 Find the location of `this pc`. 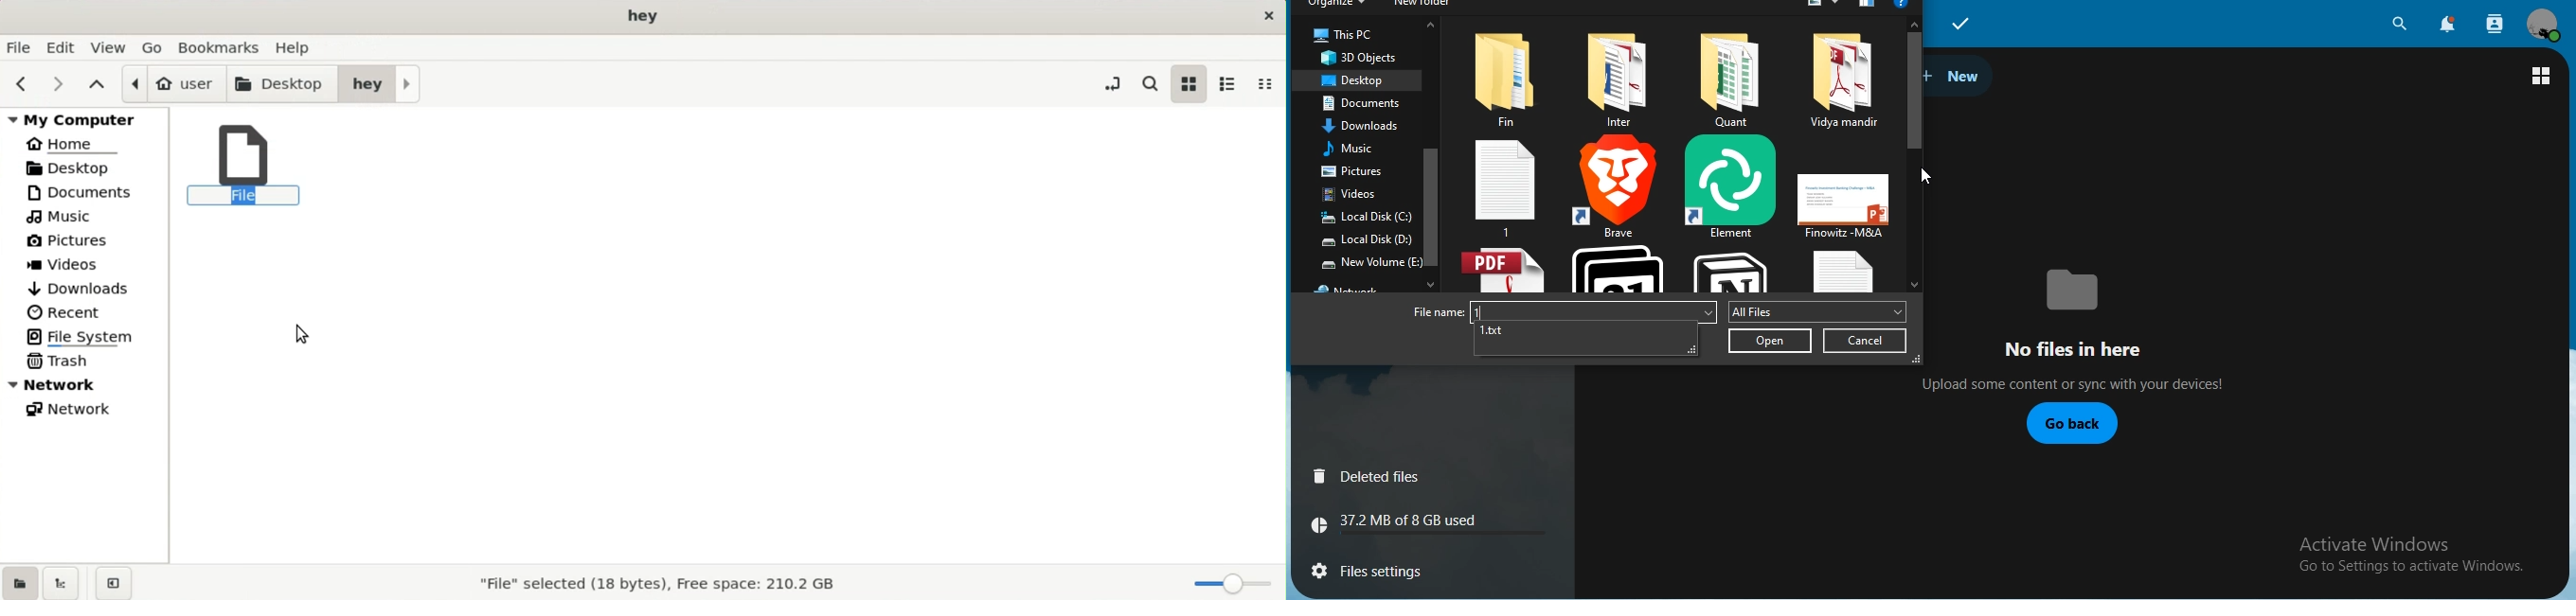

this pc is located at coordinates (1343, 36).